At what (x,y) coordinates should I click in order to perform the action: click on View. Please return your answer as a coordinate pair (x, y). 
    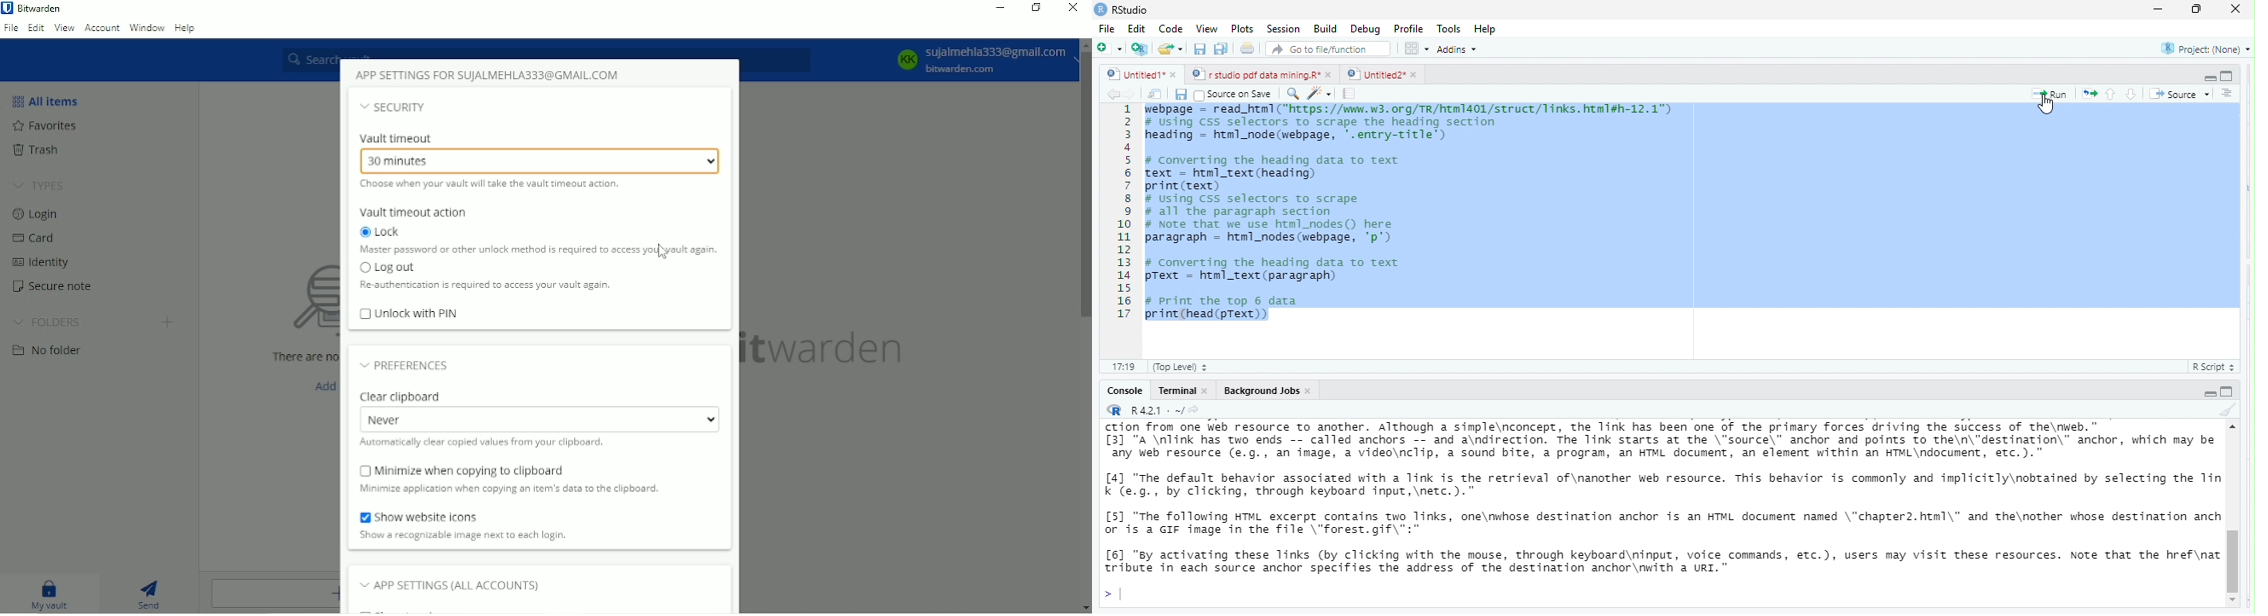
    Looking at the image, I should click on (64, 29).